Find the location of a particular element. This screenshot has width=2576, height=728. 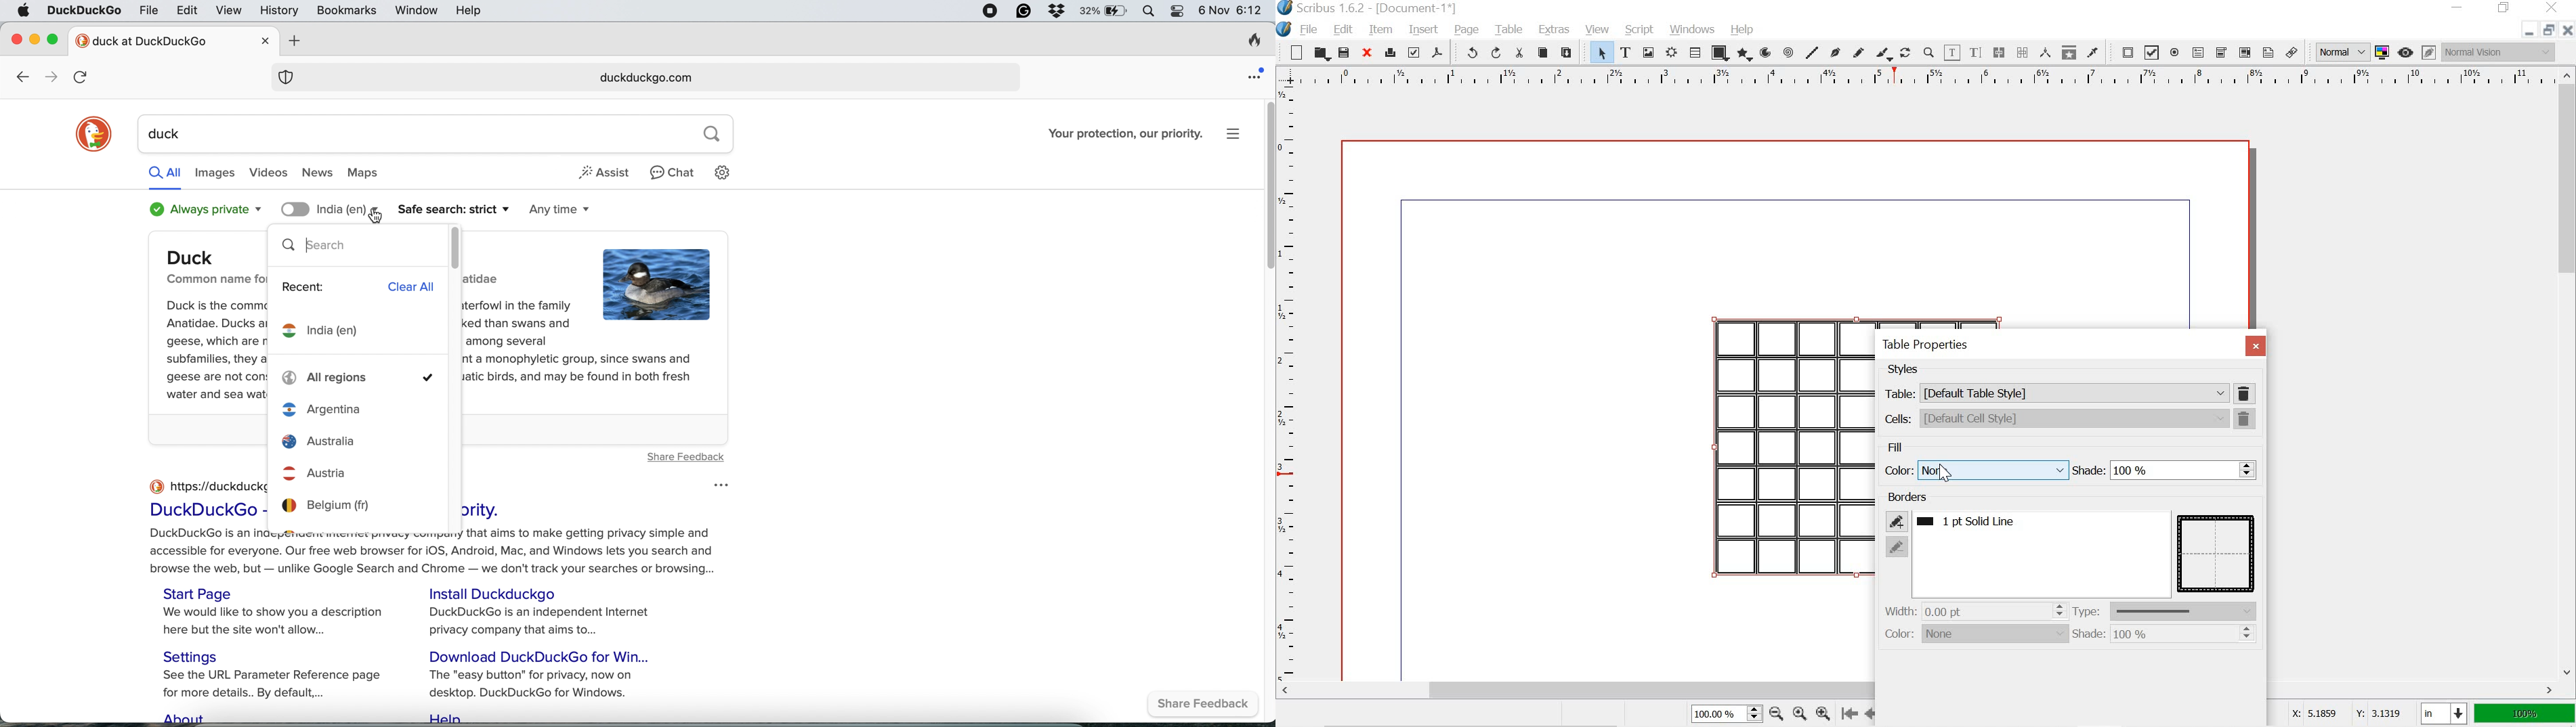

shade change is located at coordinates (2247, 635).